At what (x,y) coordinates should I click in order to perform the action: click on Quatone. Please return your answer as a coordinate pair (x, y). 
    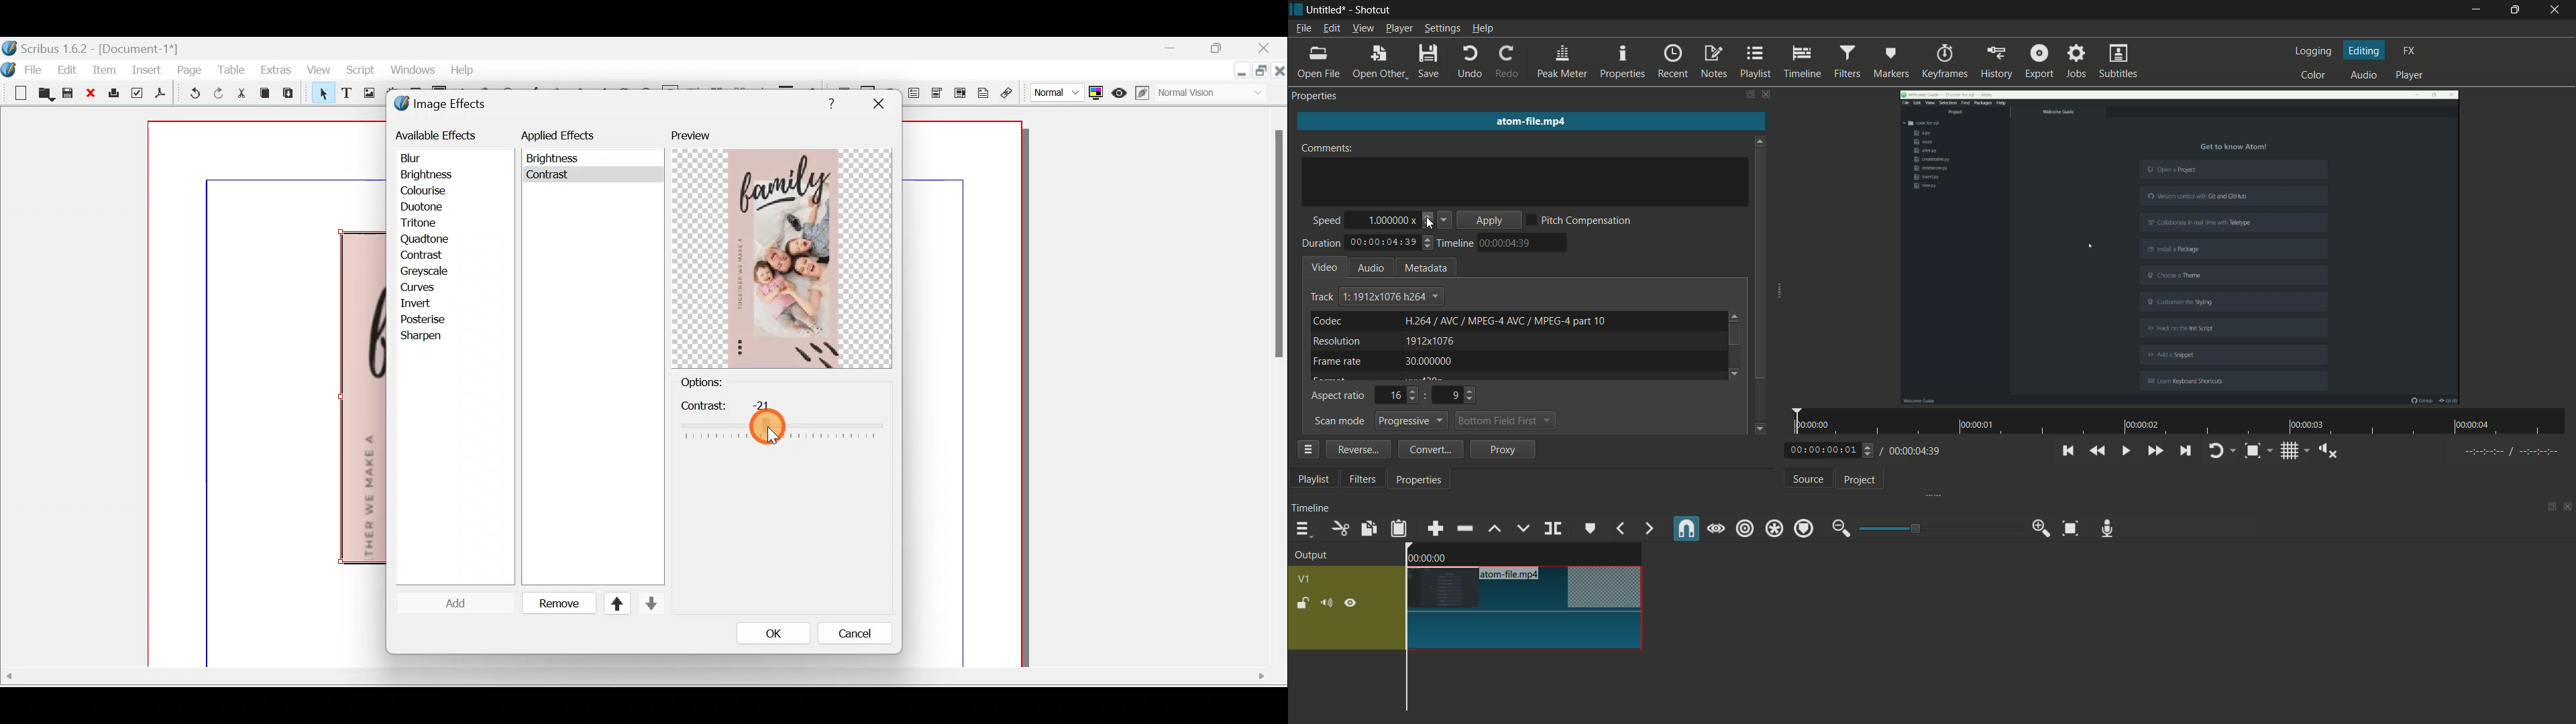
    Looking at the image, I should click on (425, 239).